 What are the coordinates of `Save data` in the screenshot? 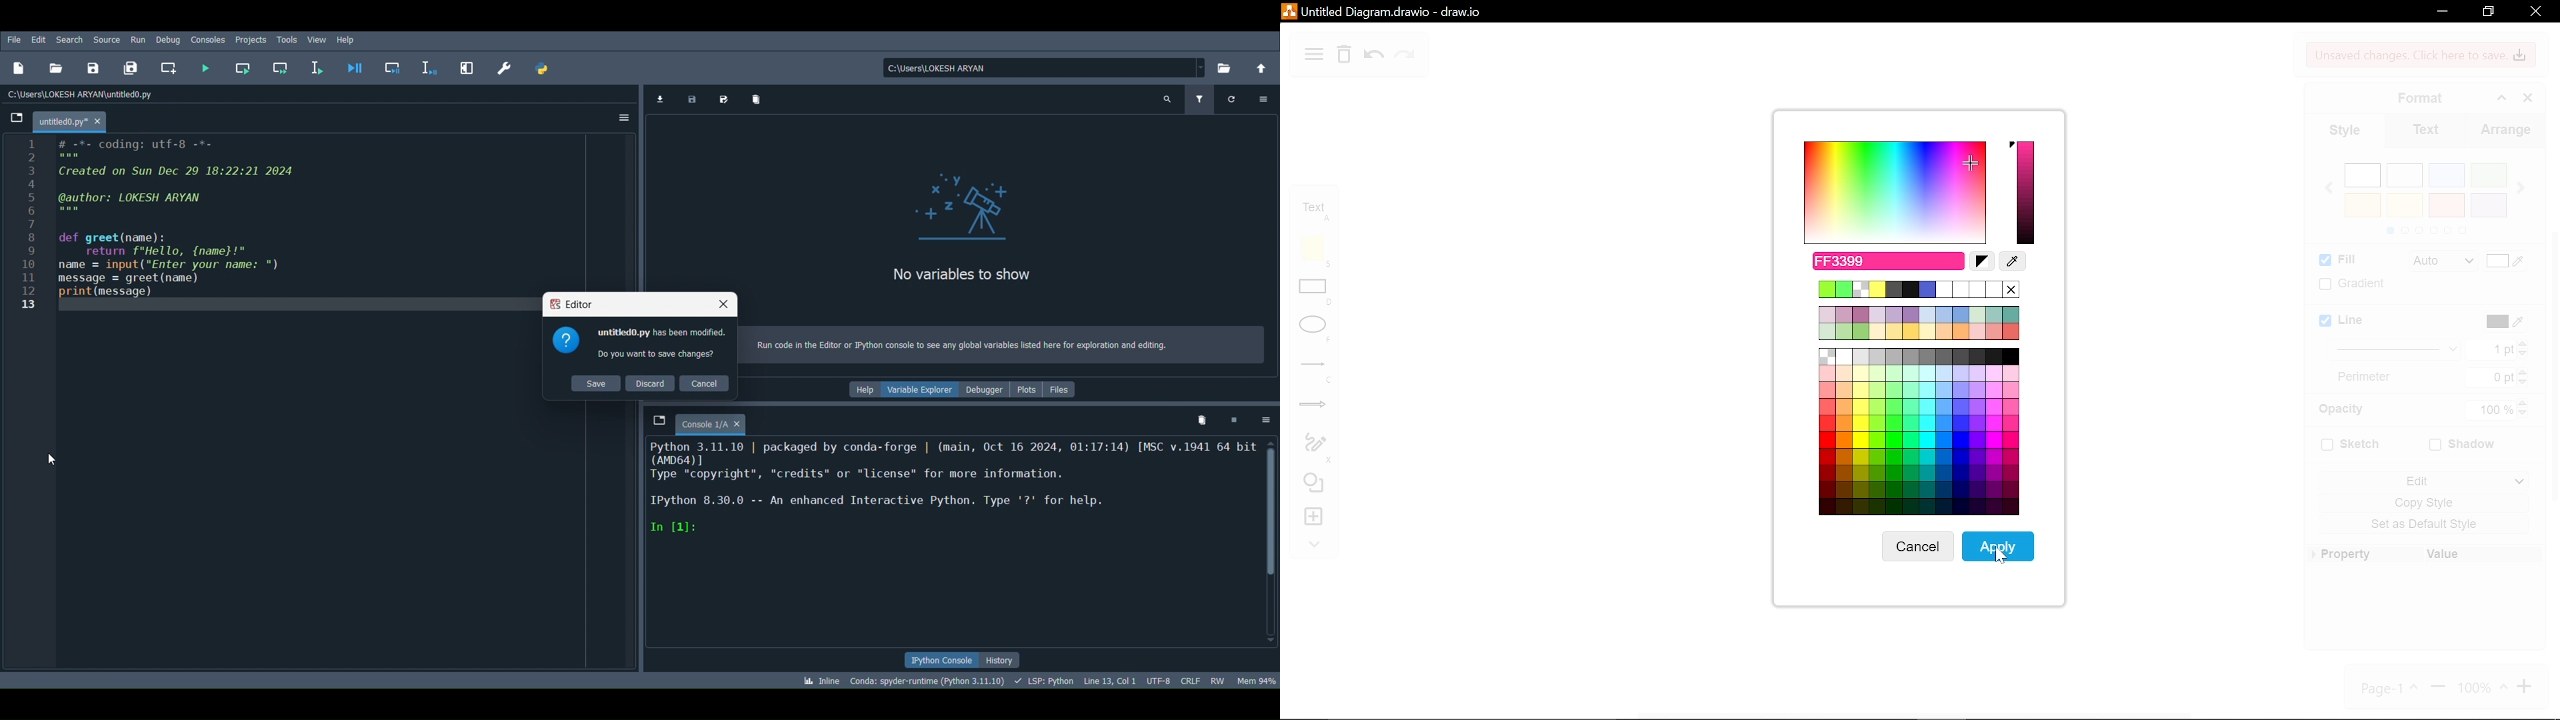 It's located at (693, 99).